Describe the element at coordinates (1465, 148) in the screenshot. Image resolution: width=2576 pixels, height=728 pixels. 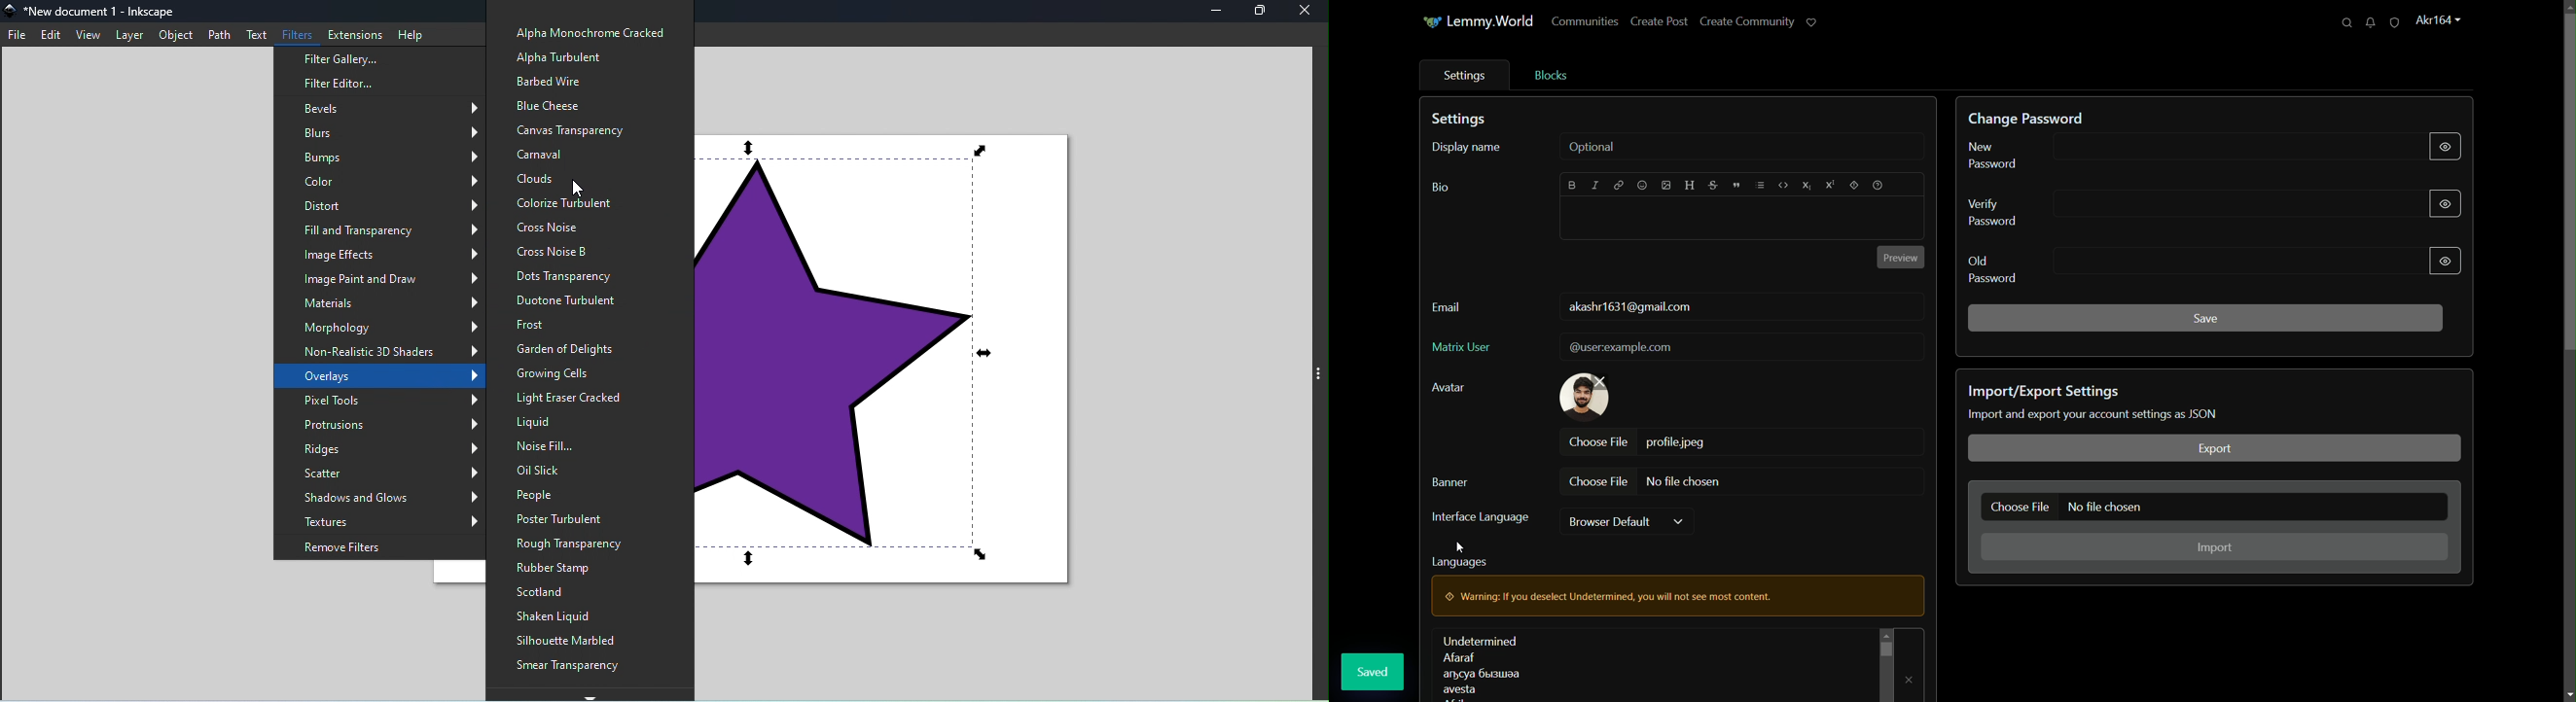
I see `display name` at that location.